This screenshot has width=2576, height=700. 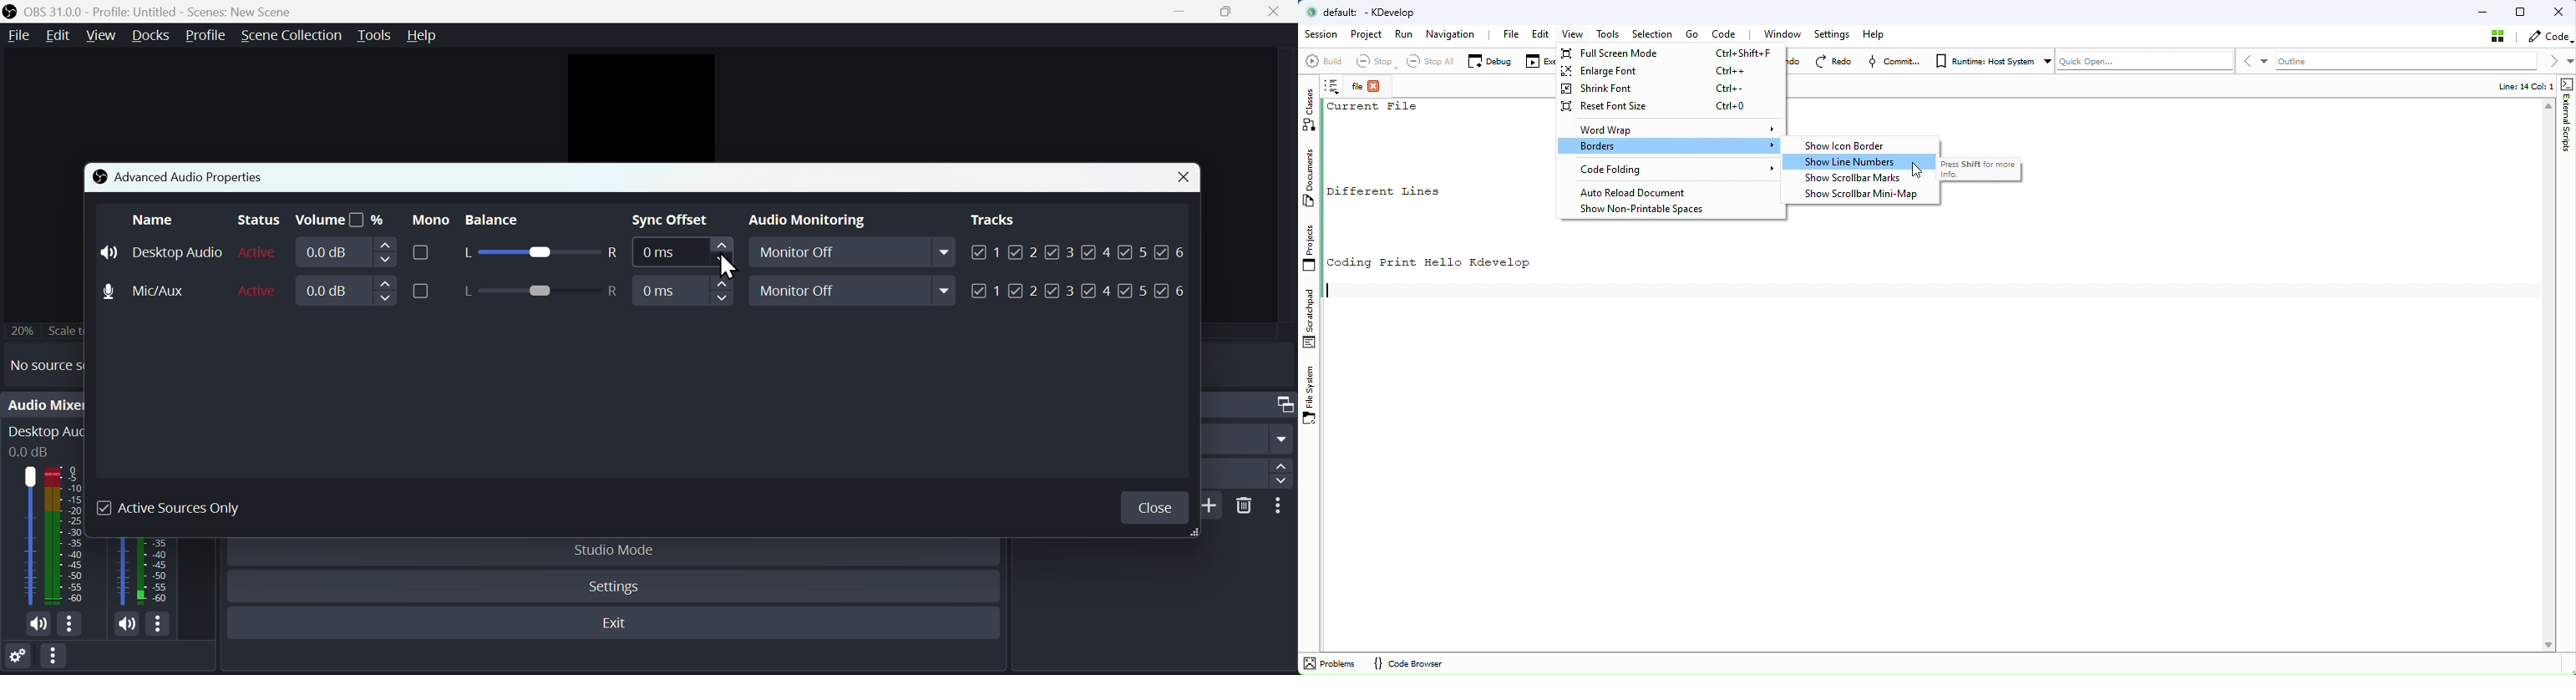 What do you see at coordinates (1336, 89) in the screenshot?
I see `note` at bounding box center [1336, 89].